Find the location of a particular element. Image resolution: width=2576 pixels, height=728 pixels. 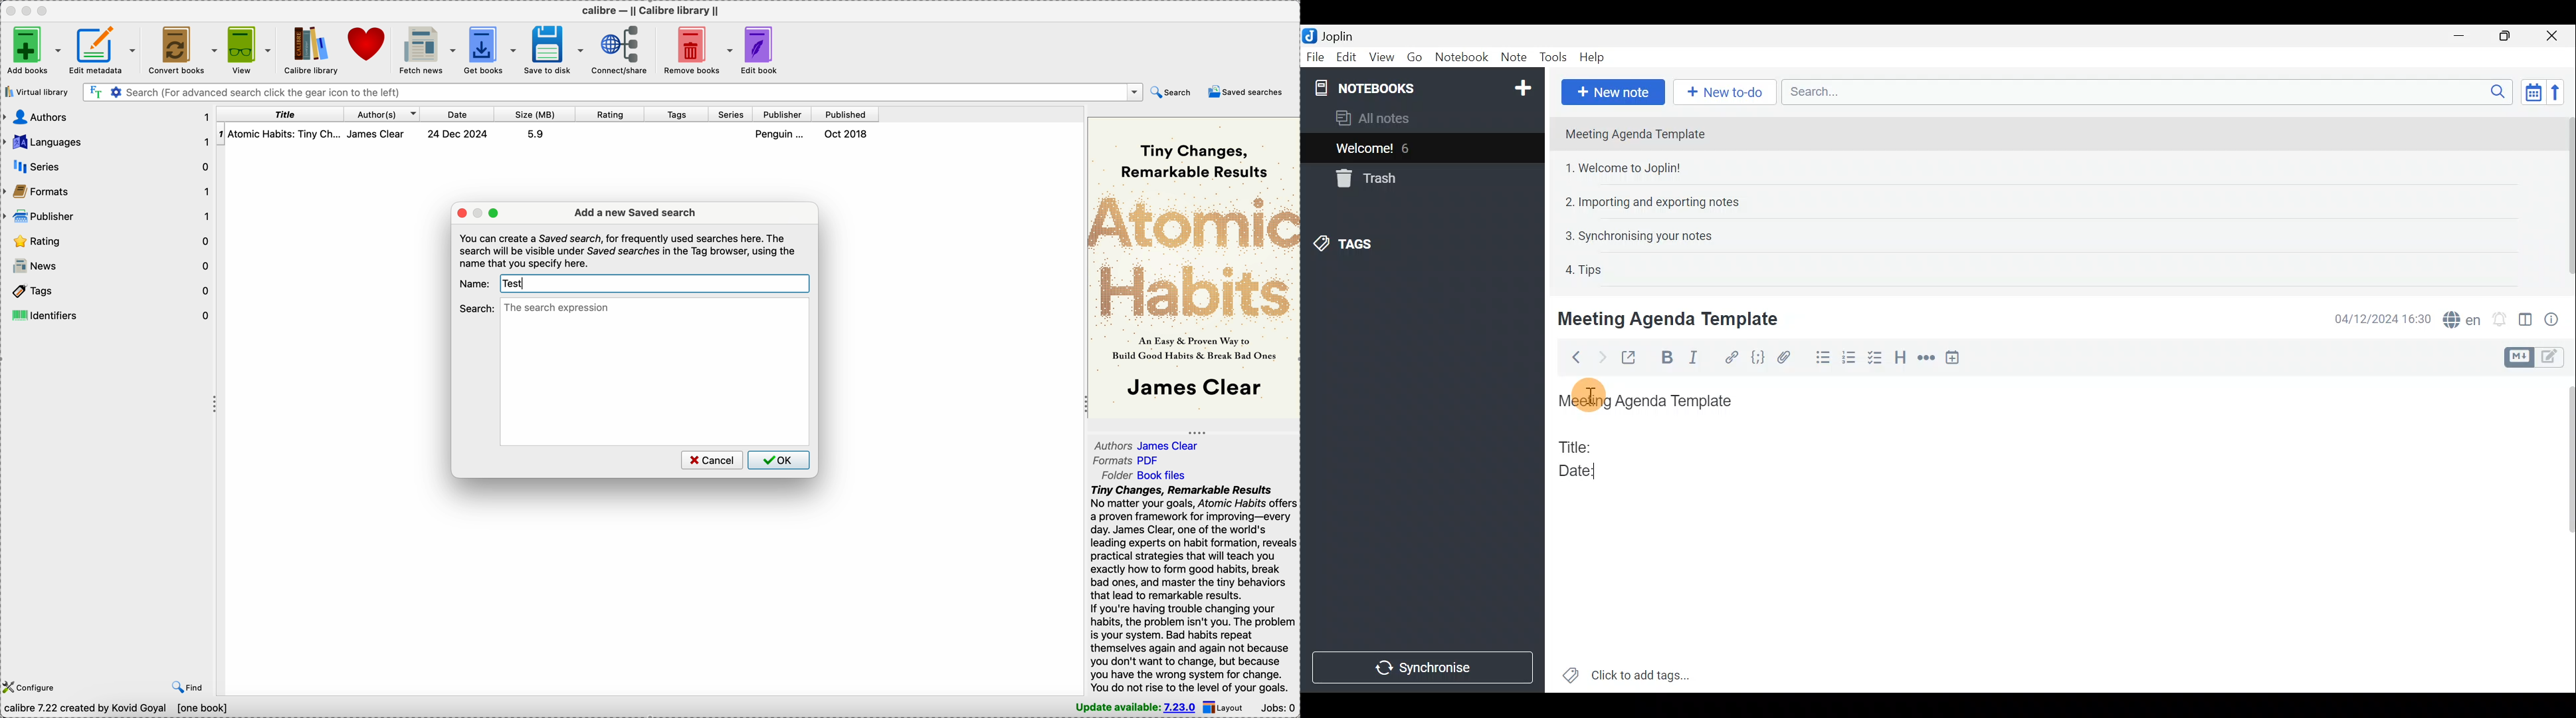

Trash is located at coordinates (1363, 178).